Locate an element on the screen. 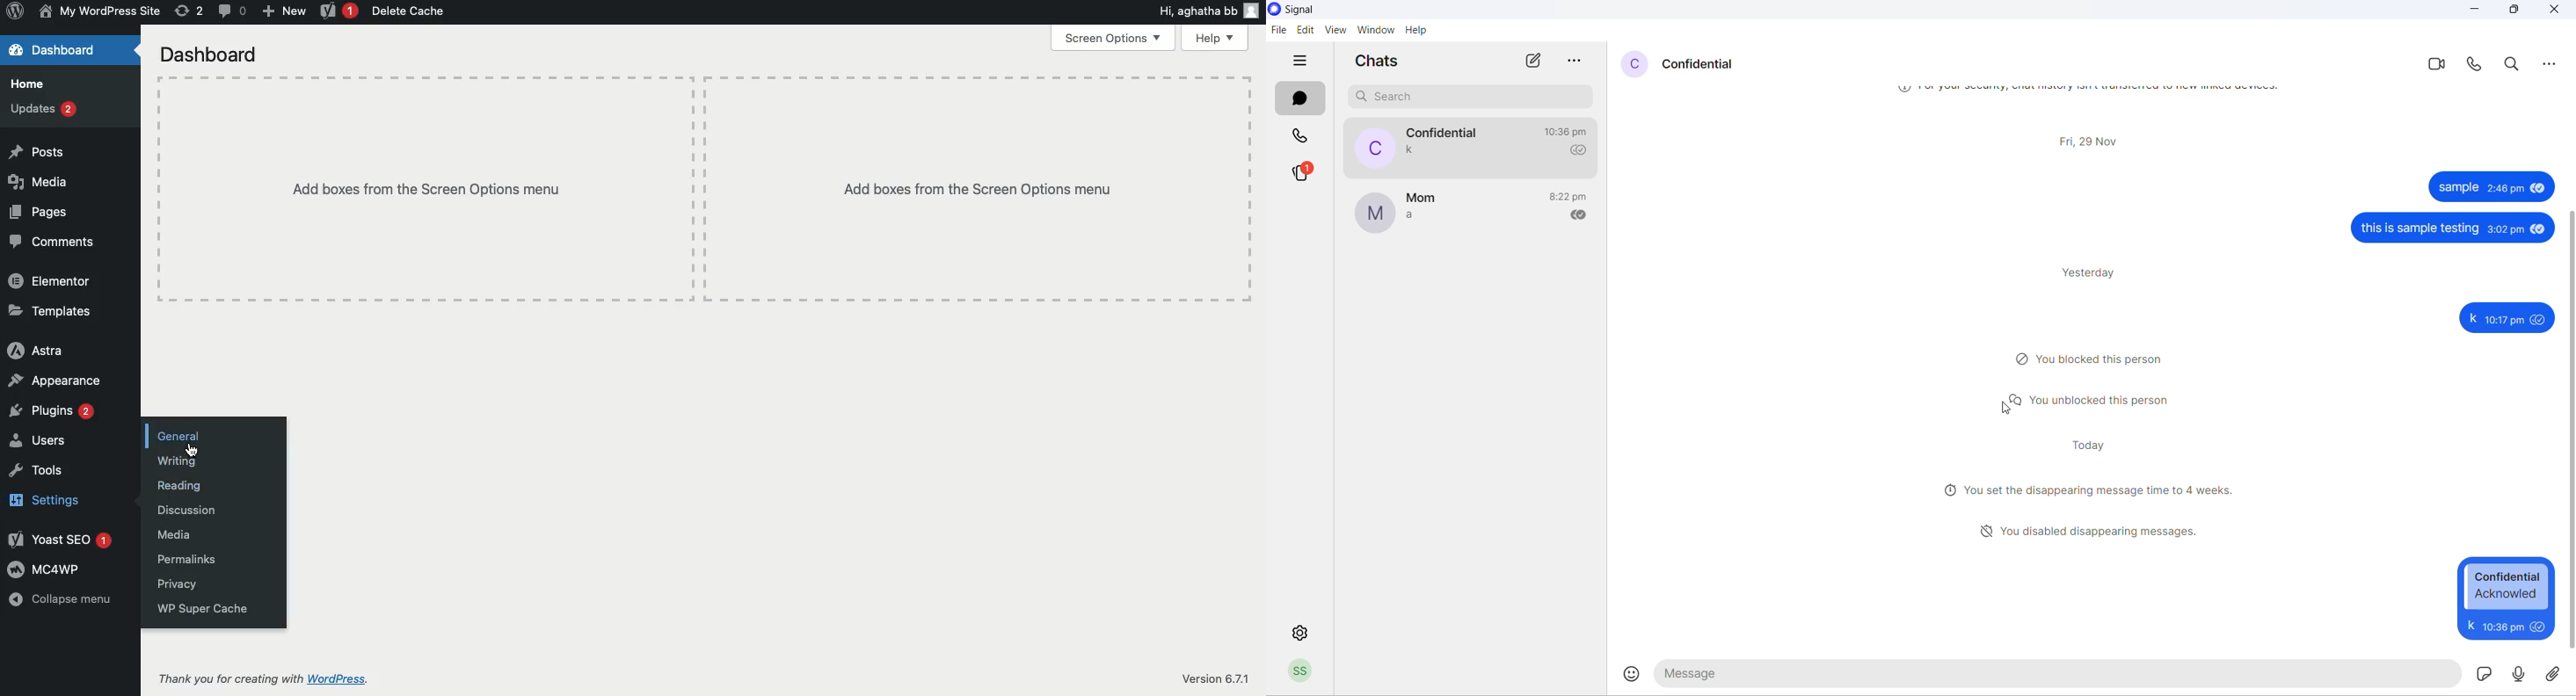 The width and height of the screenshot is (2576, 700). profile picture is located at coordinates (1631, 61).